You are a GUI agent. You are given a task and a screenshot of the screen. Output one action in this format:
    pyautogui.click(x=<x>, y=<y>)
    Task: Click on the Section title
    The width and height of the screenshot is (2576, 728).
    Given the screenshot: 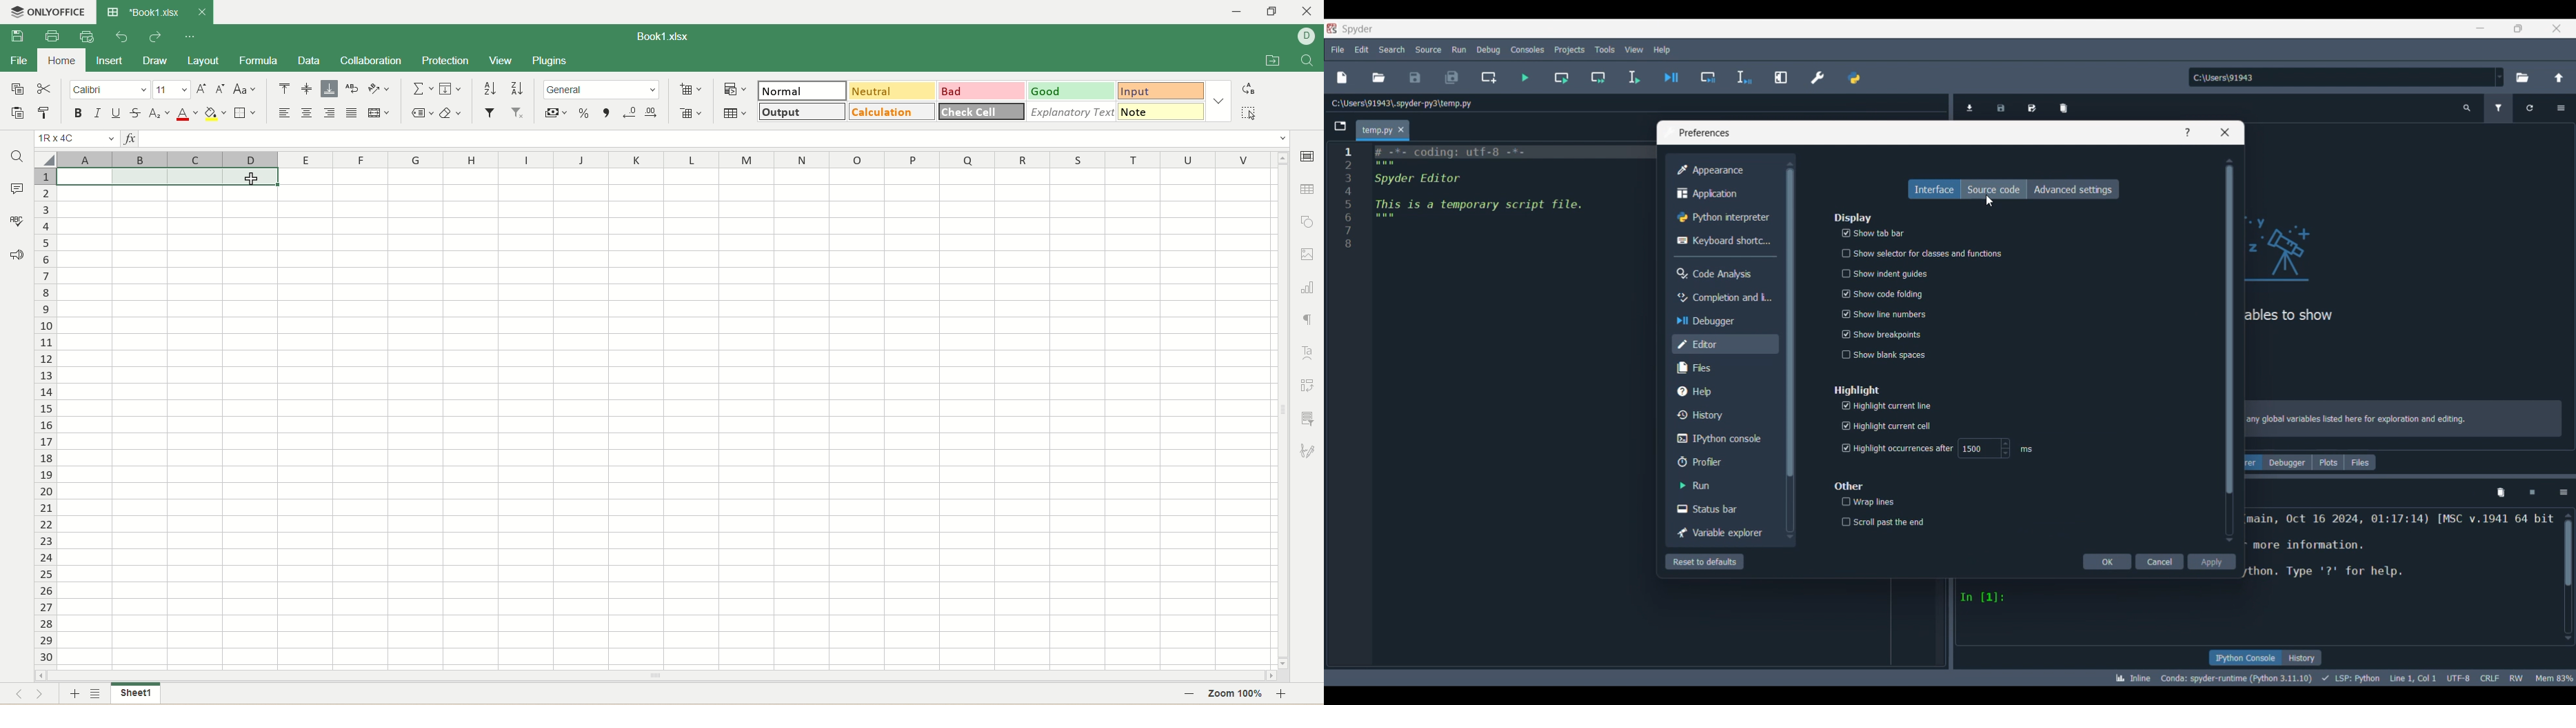 What is the action you would take?
    pyautogui.click(x=1852, y=217)
    